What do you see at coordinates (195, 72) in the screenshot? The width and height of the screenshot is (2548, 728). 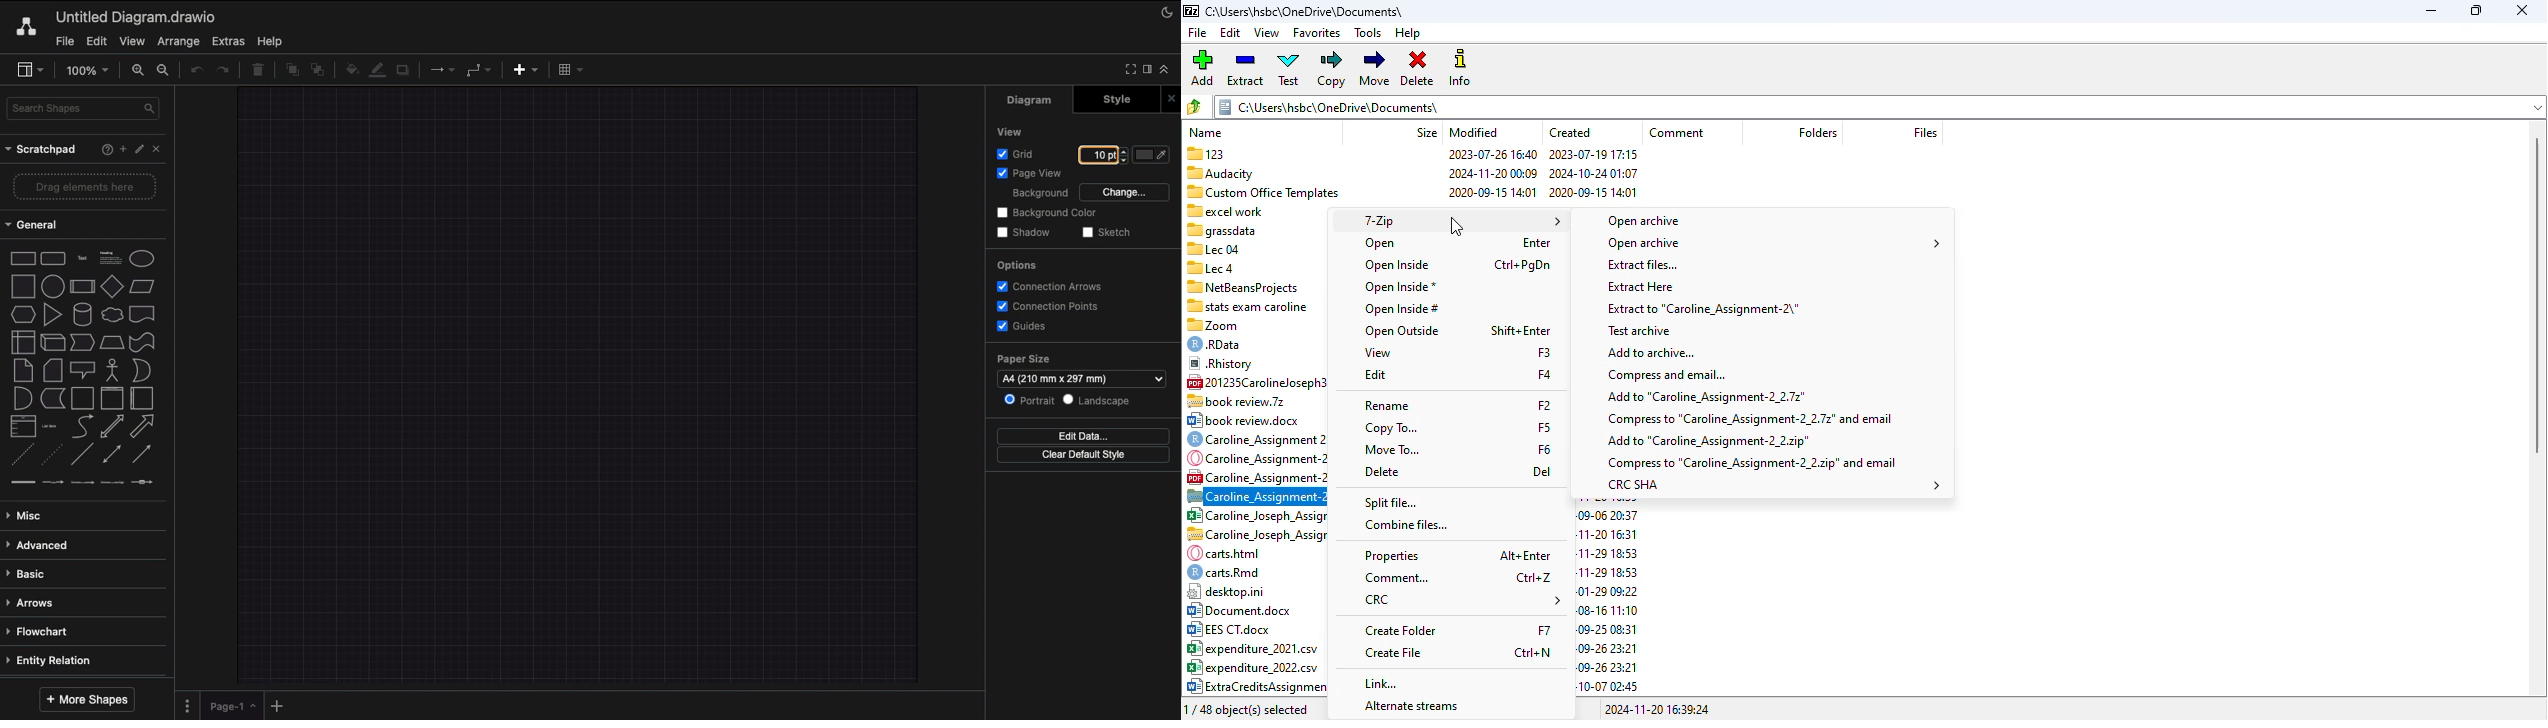 I see `Undo` at bounding box center [195, 72].